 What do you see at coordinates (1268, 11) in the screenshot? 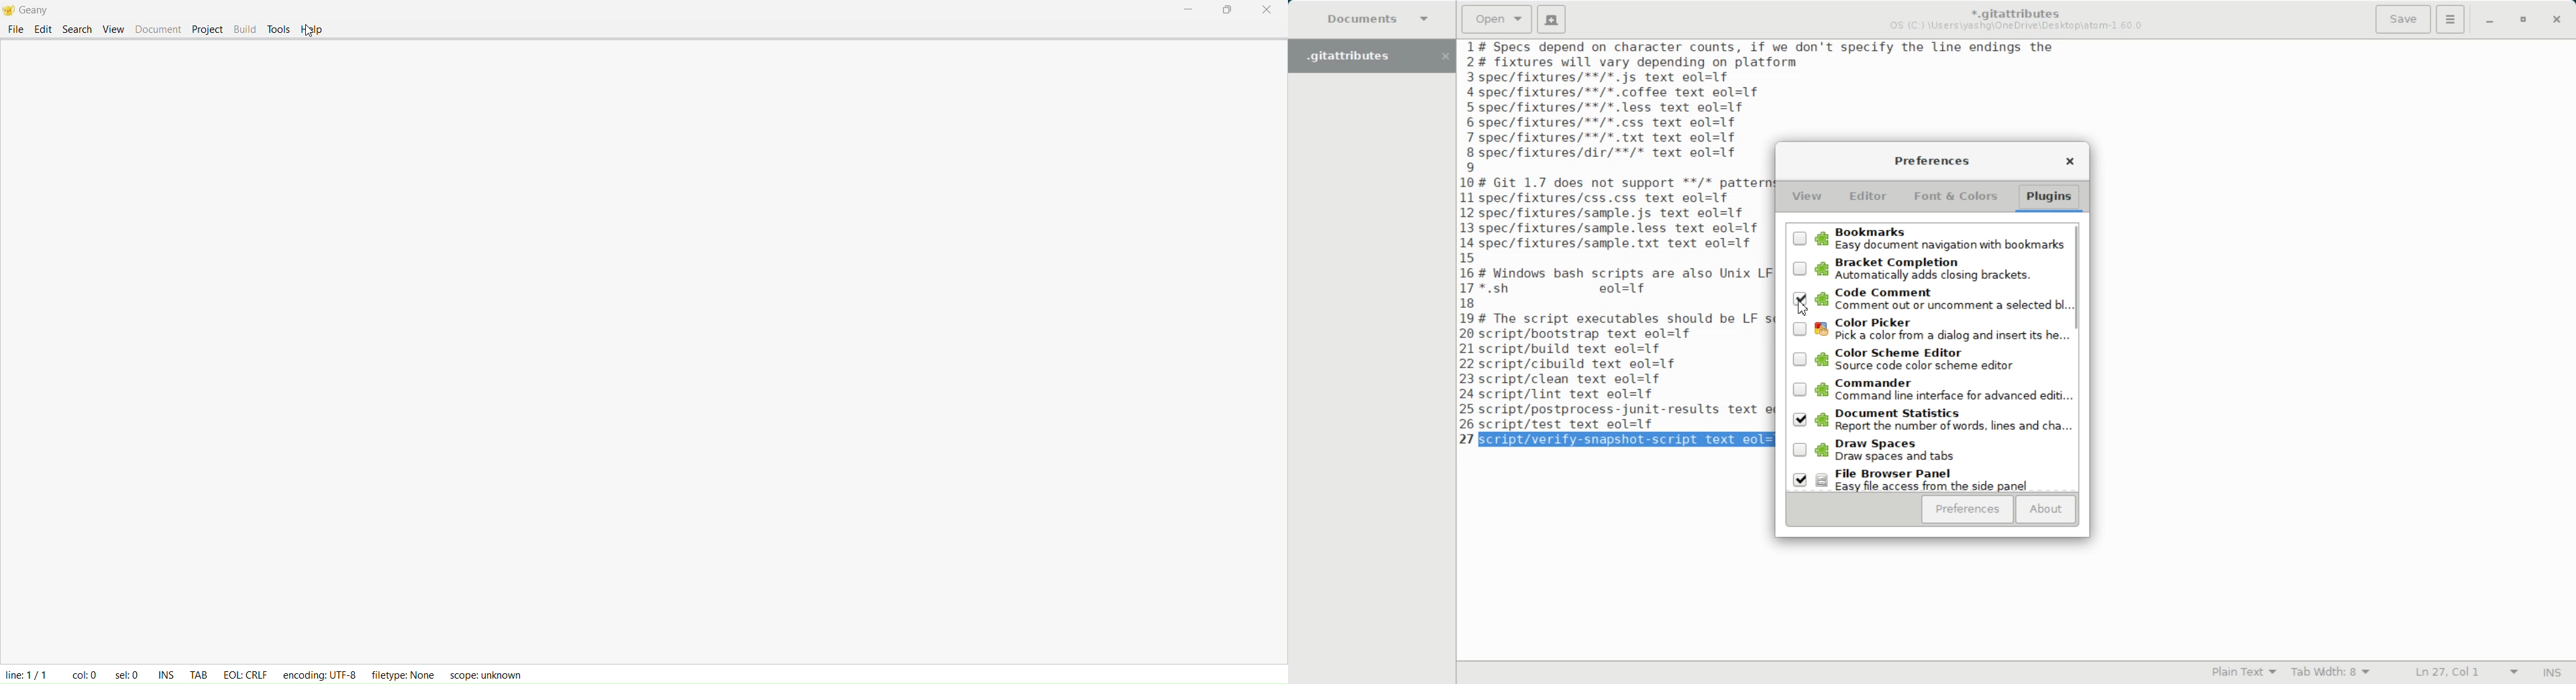
I see `close` at bounding box center [1268, 11].